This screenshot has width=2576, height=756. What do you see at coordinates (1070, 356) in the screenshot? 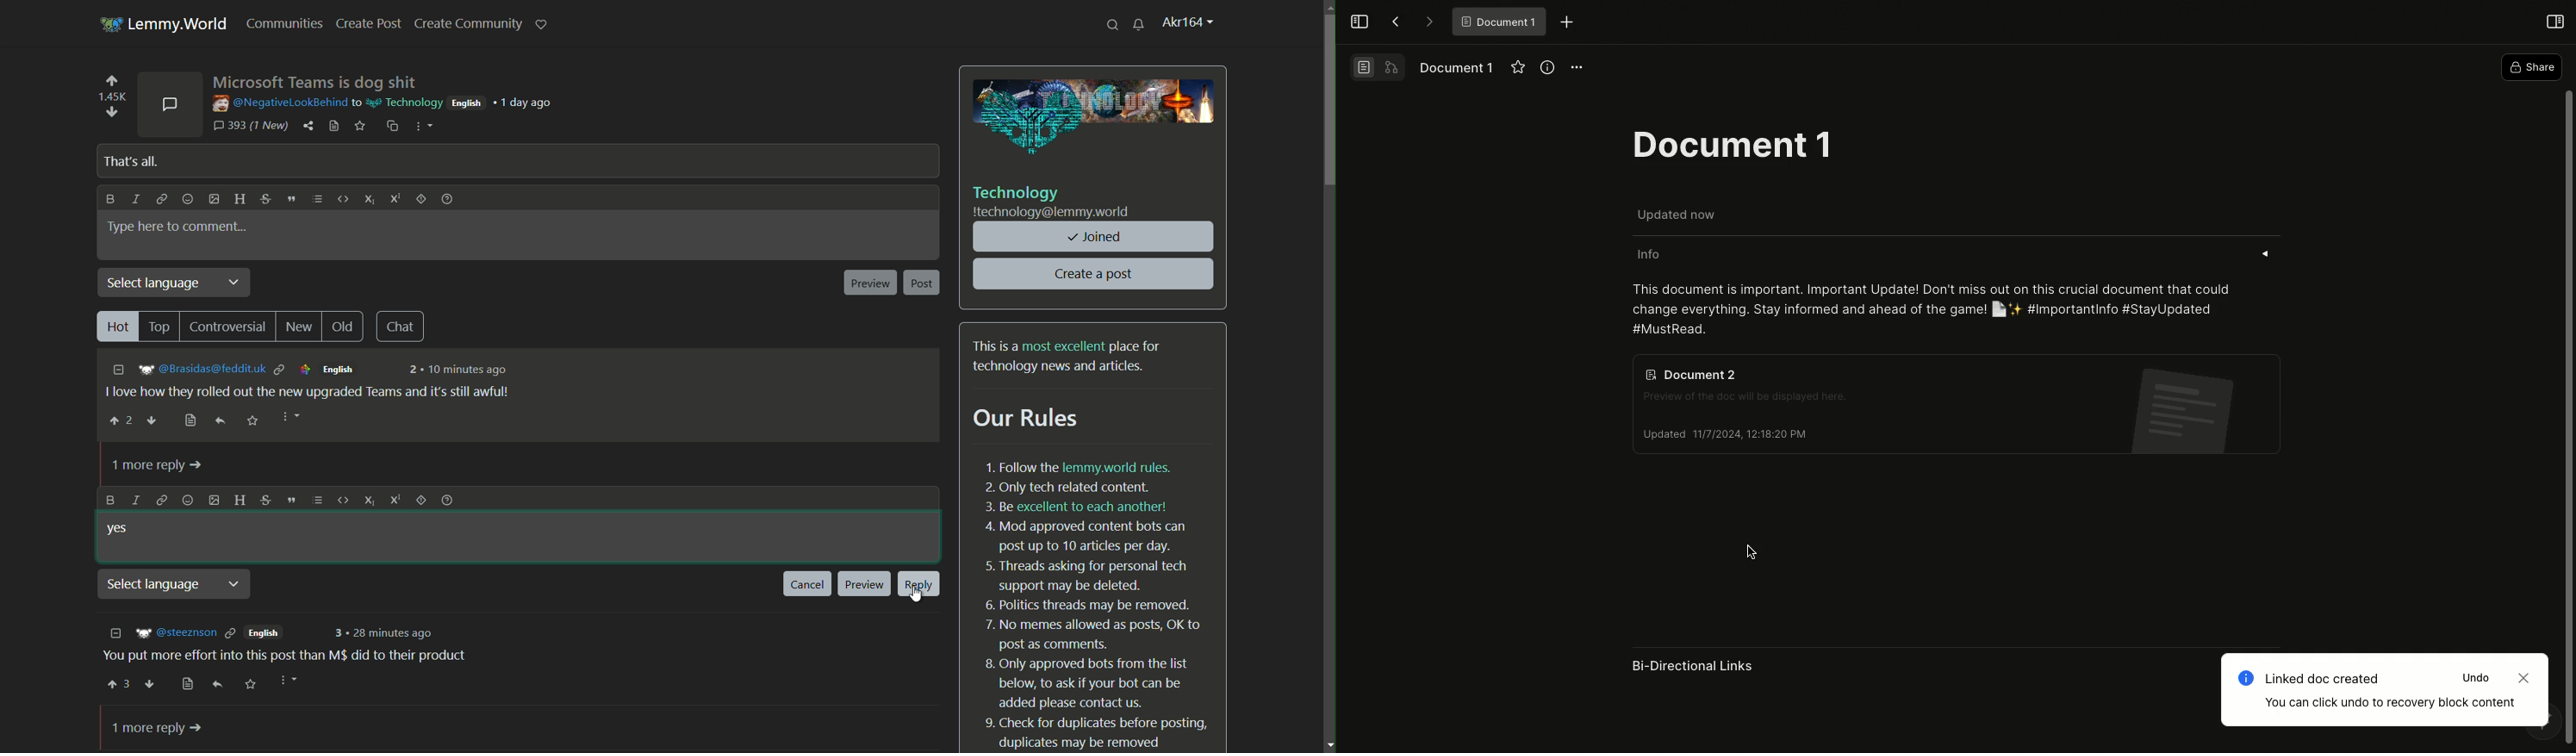
I see `text` at bounding box center [1070, 356].